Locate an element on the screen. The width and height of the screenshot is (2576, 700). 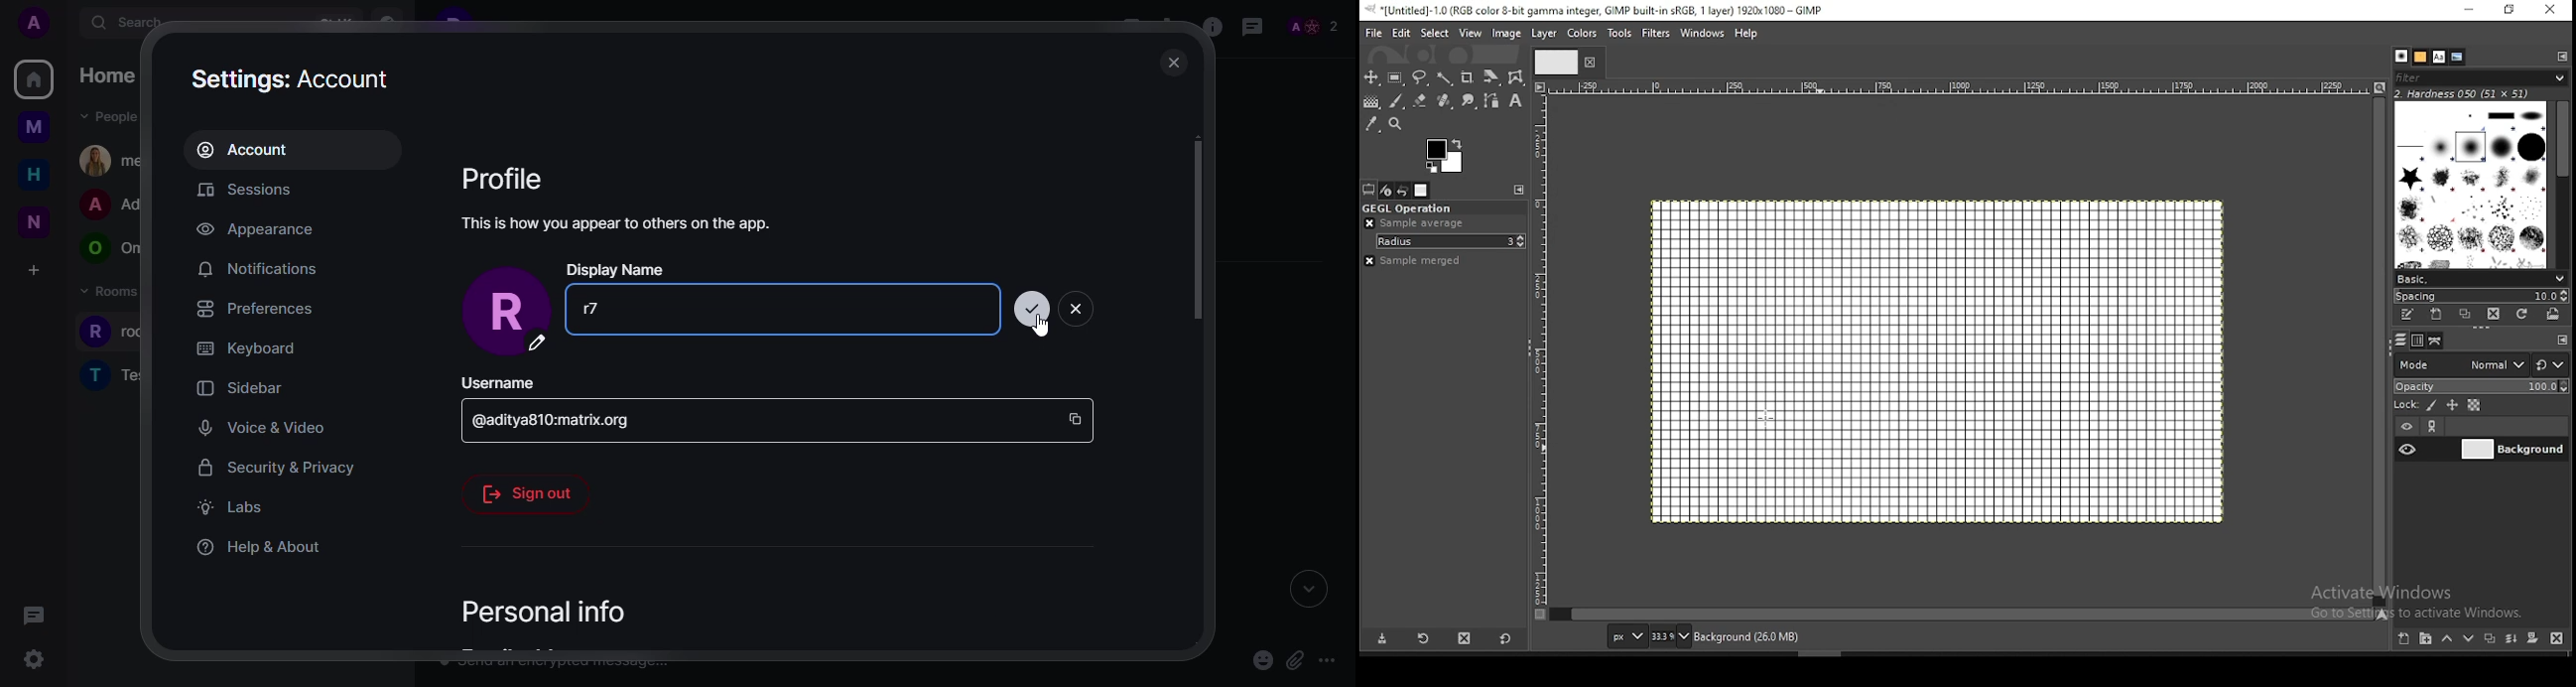
layer is located at coordinates (1544, 33).